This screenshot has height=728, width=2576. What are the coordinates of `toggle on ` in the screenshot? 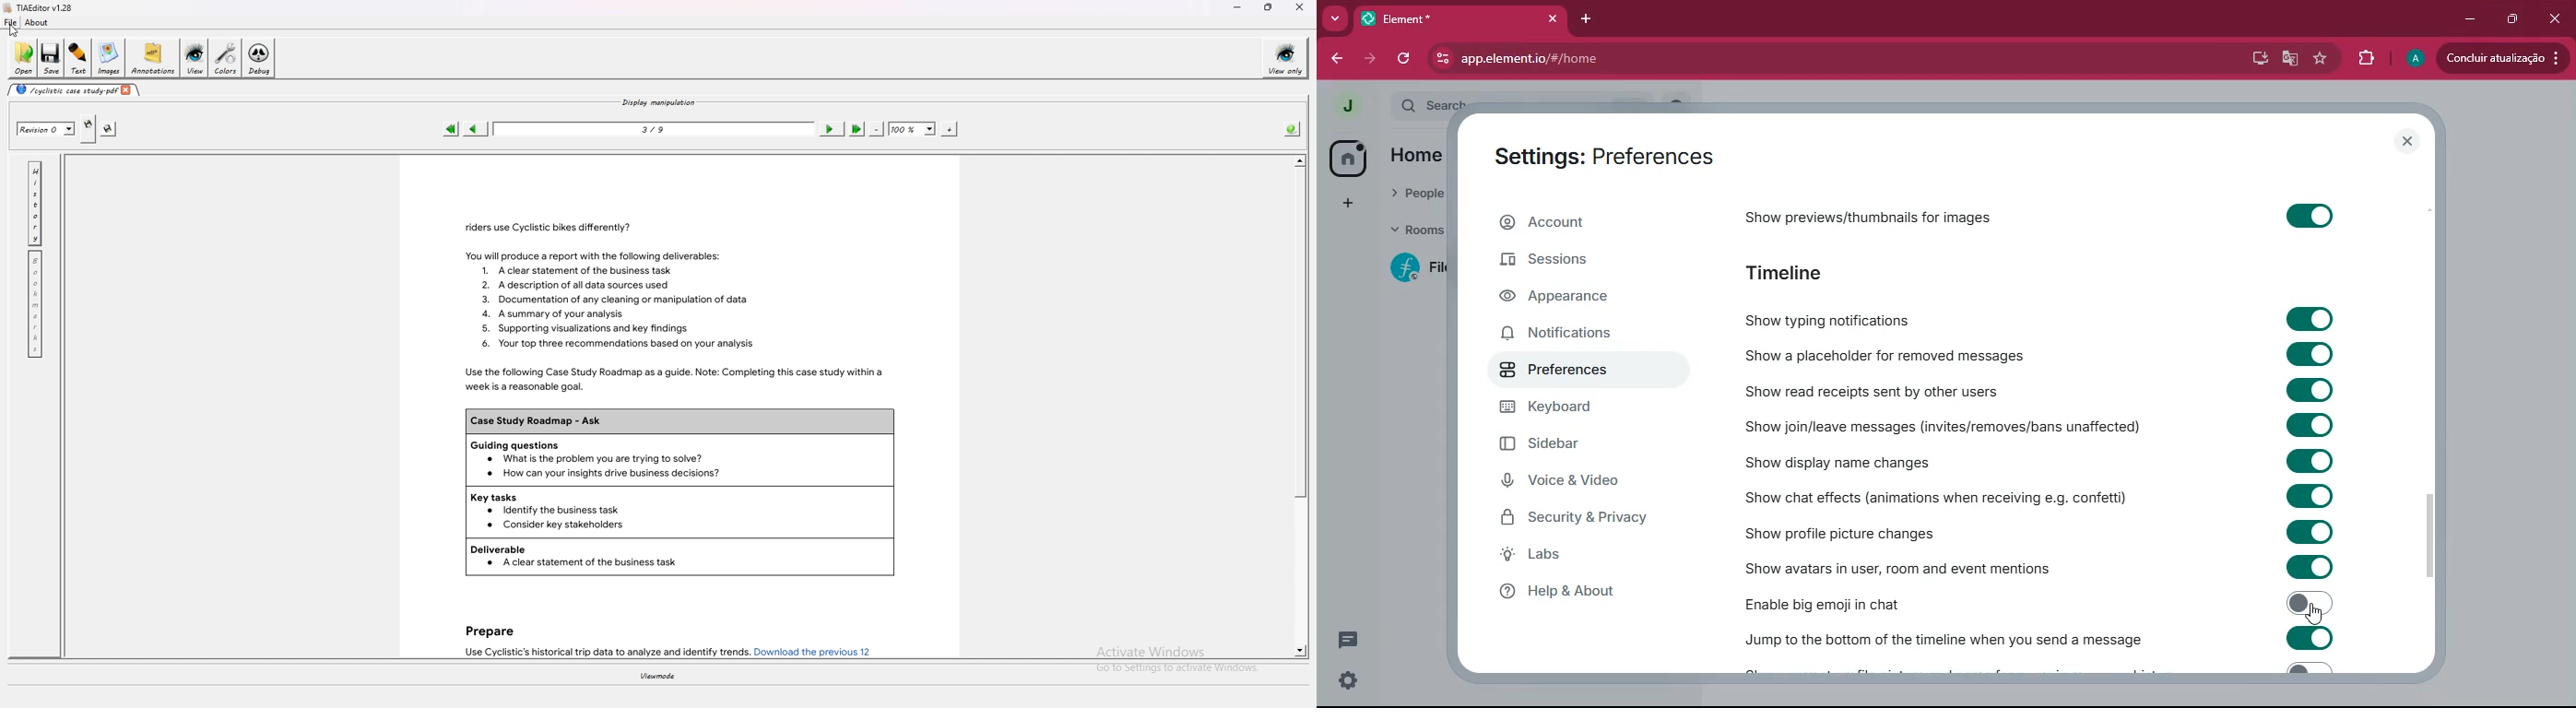 It's located at (2306, 425).